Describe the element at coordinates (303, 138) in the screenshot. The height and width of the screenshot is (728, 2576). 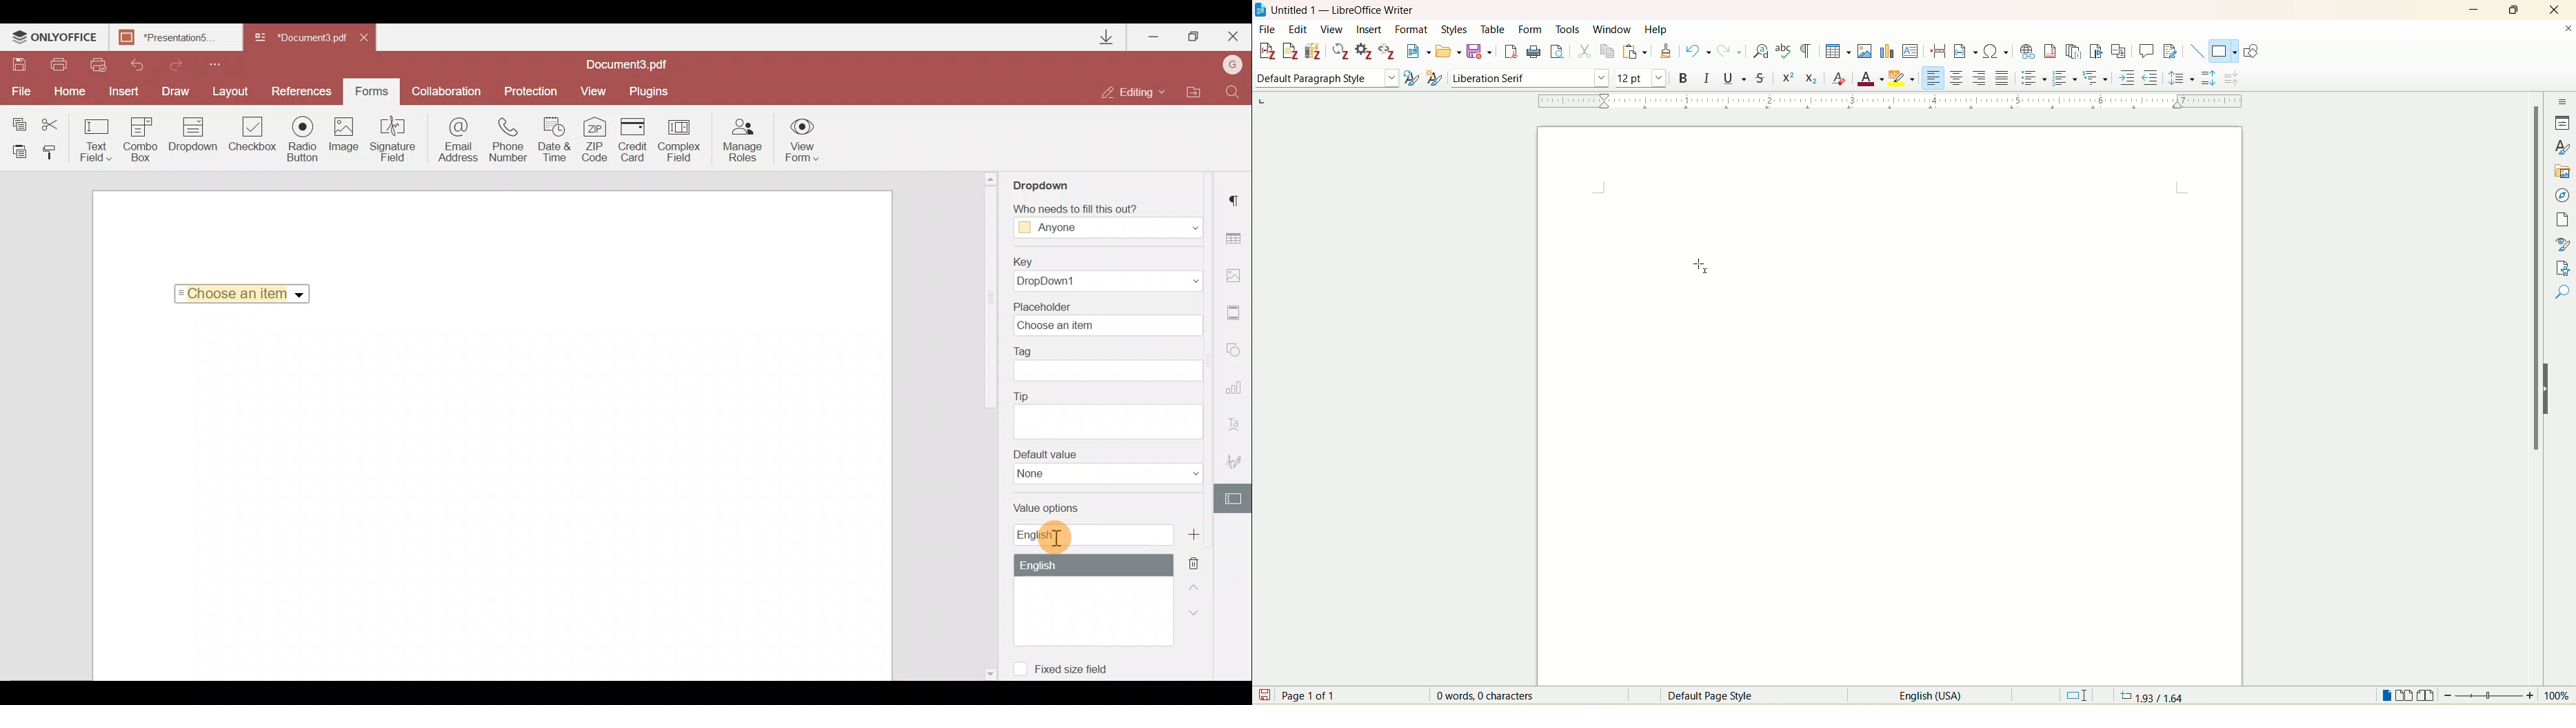
I see `Radio button` at that location.